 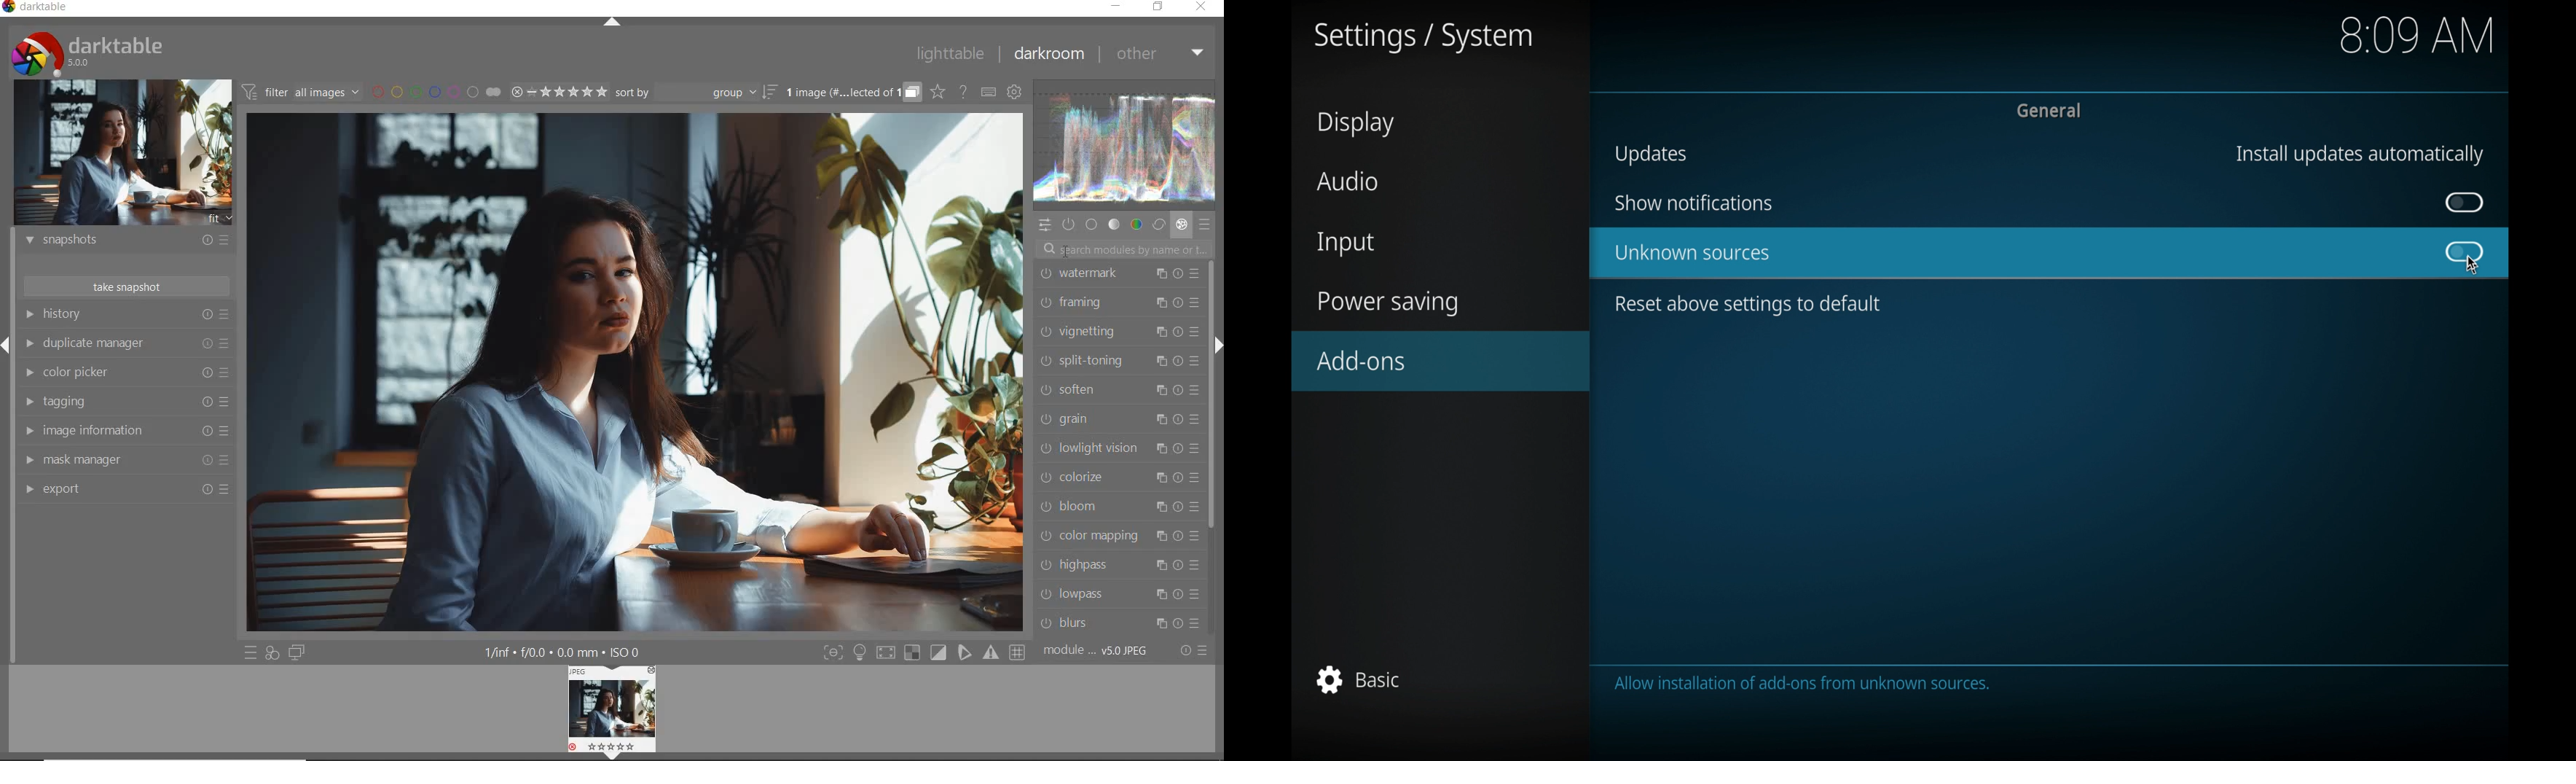 What do you see at coordinates (122, 151) in the screenshot?
I see `image preview` at bounding box center [122, 151].